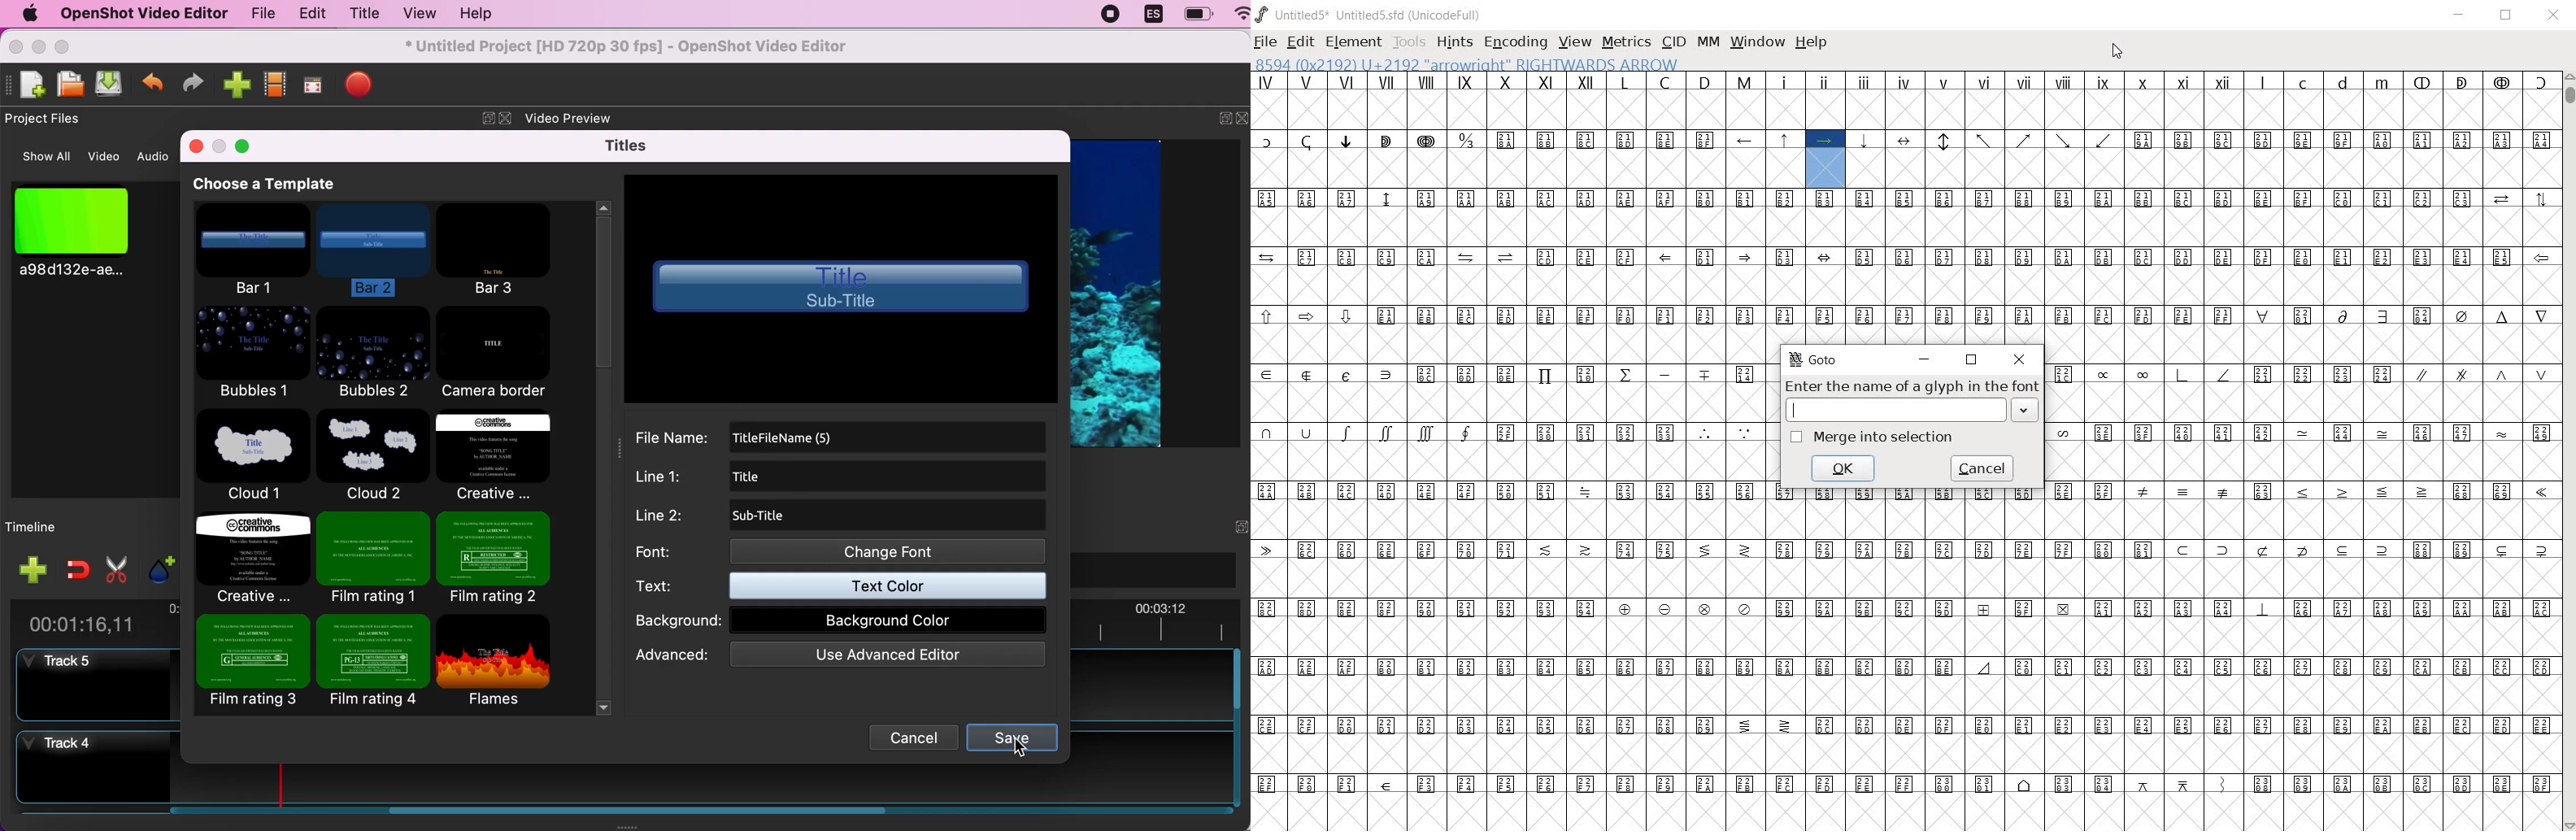 The width and height of the screenshot is (2576, 840). I want to click on title - Untitled Project [HD 720p 30 fps)-OpenShot Video Editor, so click(628, 47).